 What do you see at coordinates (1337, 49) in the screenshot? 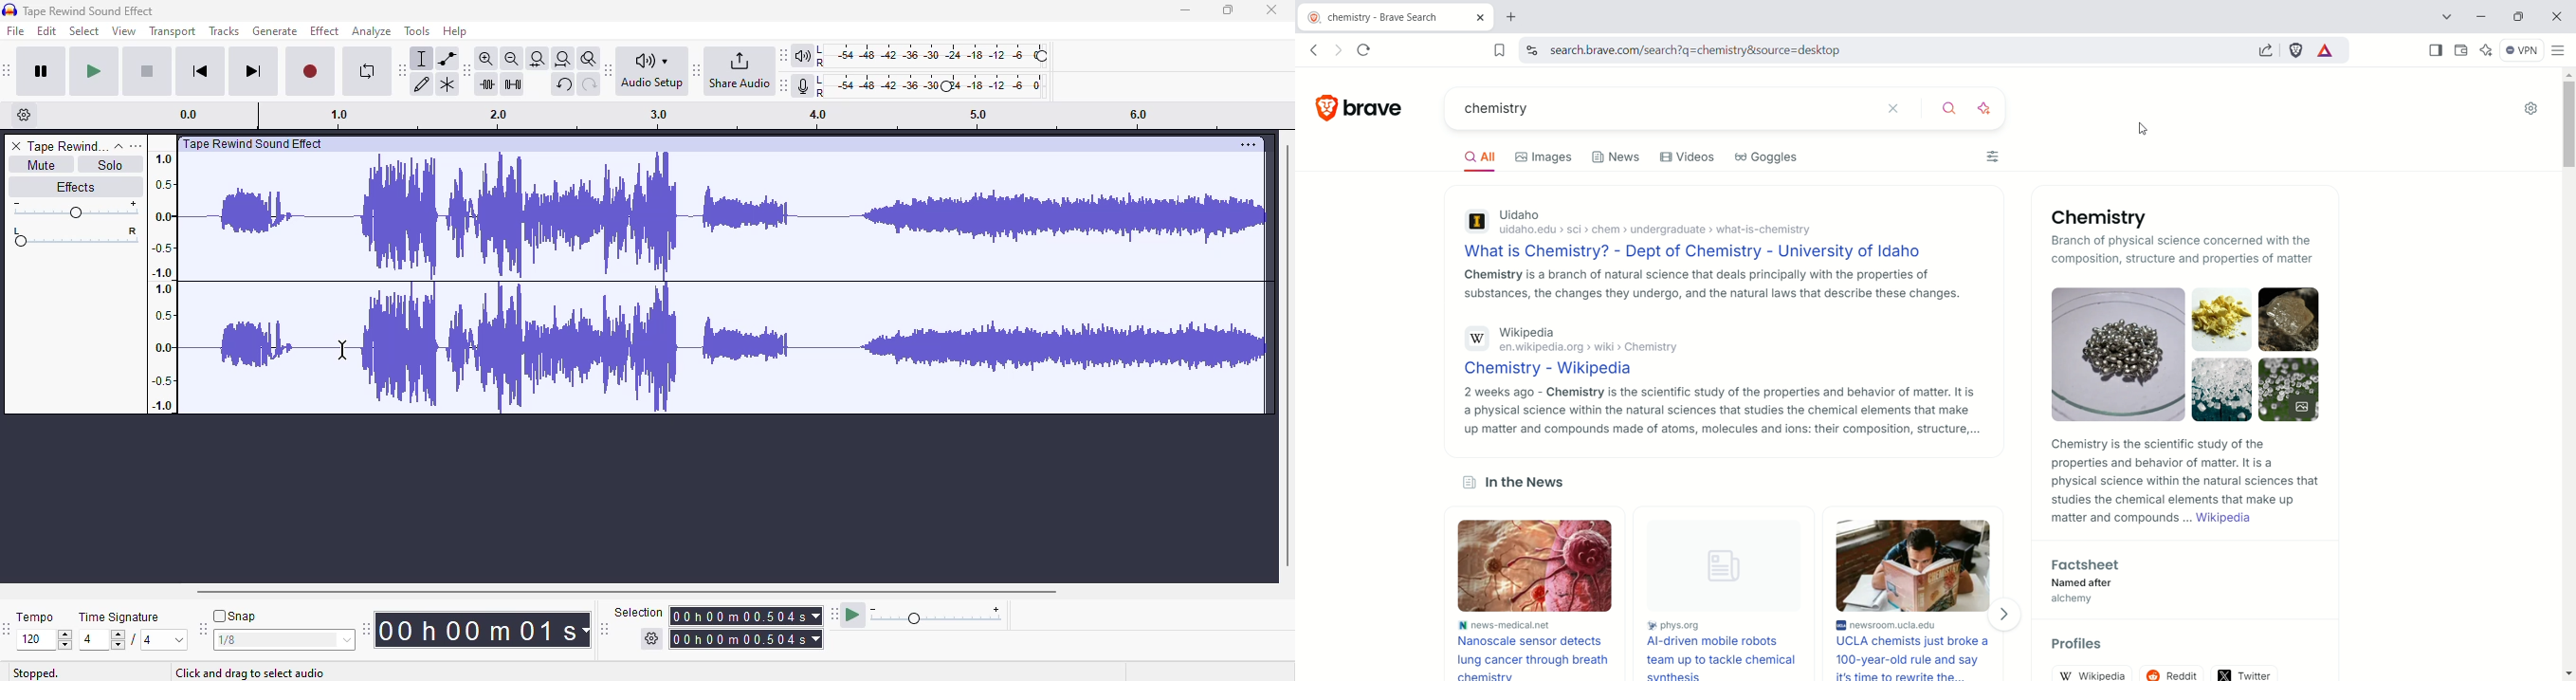
I see `click to go forward, hold to see history` at bounding box center [1337, 49].